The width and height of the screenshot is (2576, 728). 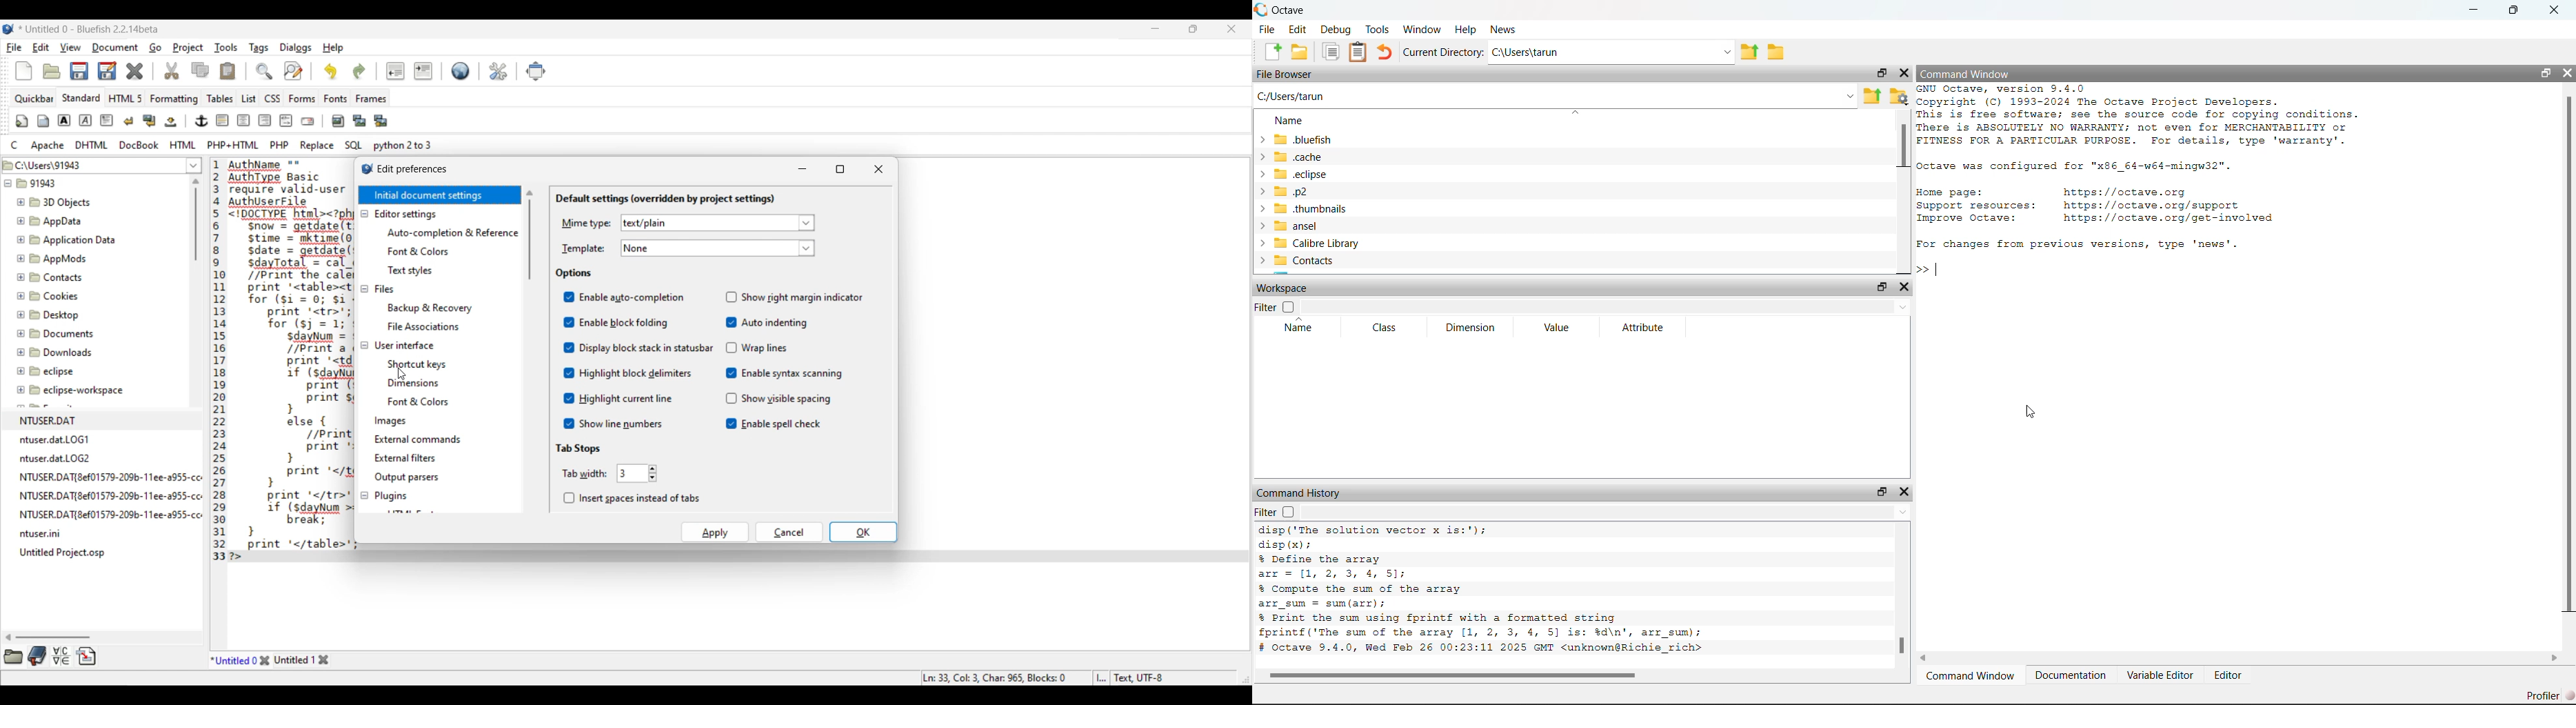 What do you see at coordinates (258, 48) in the screenshot?
I see `Tags menu` at bounding box center [258, 48].